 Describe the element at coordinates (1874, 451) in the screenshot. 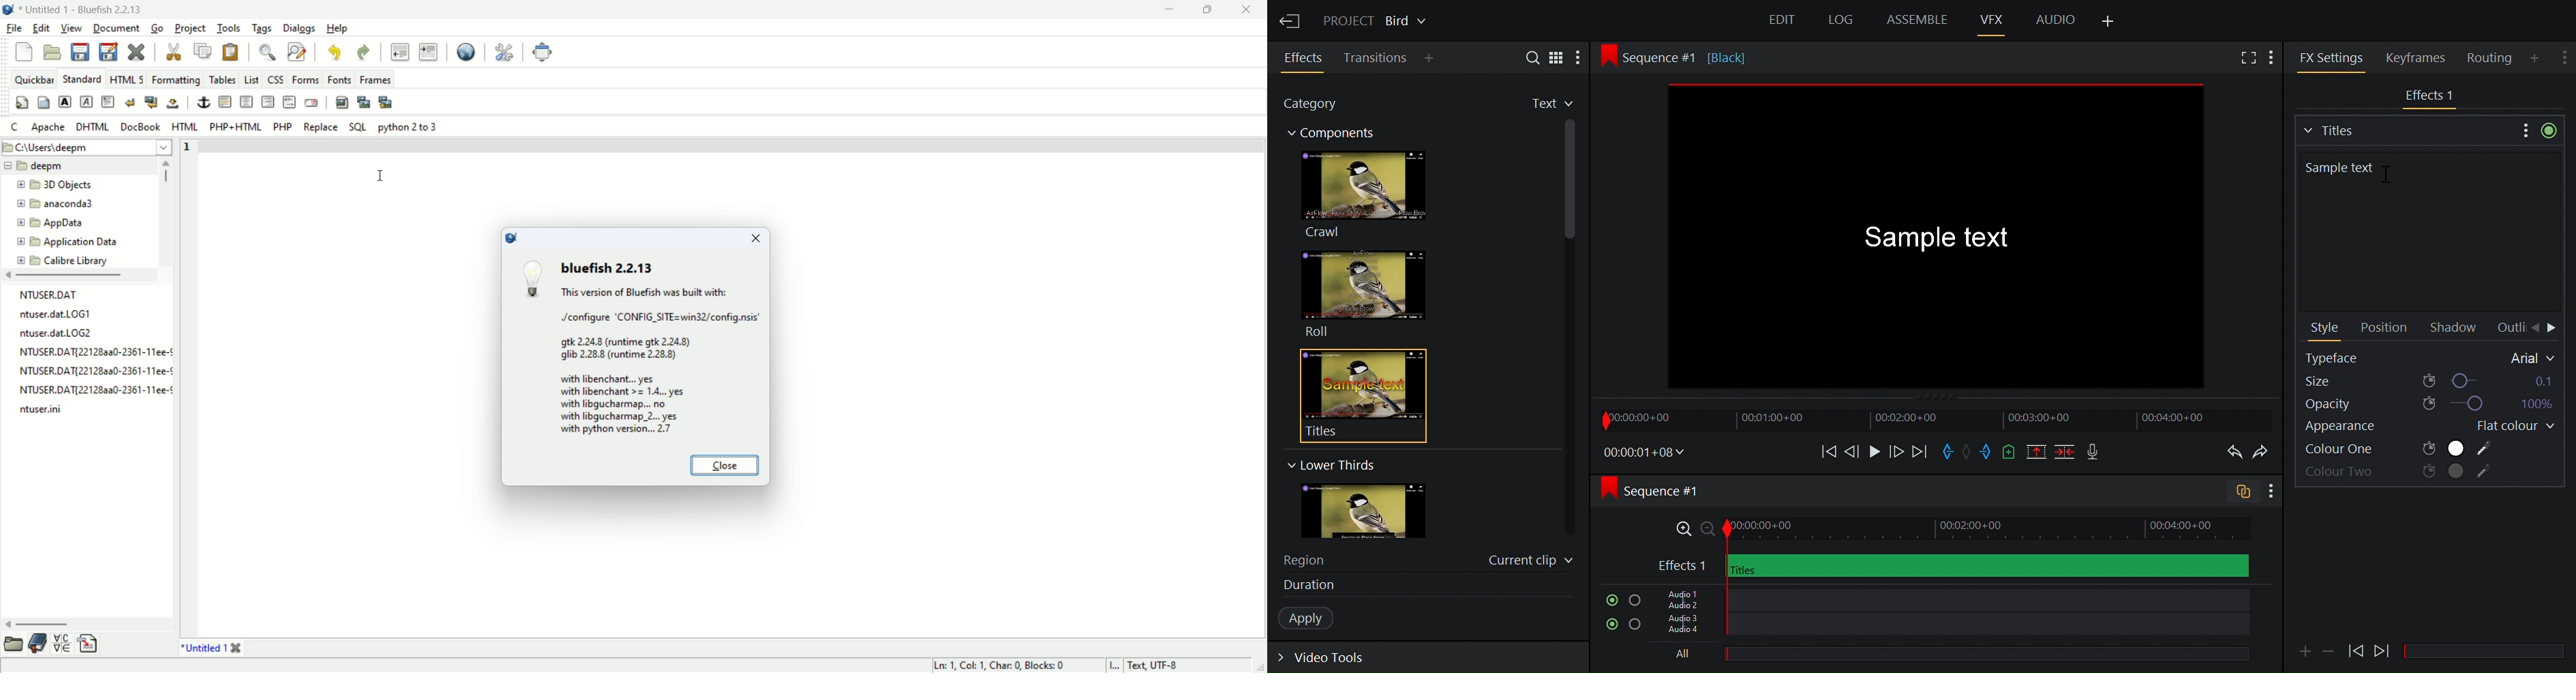

I see `Play` at that location.